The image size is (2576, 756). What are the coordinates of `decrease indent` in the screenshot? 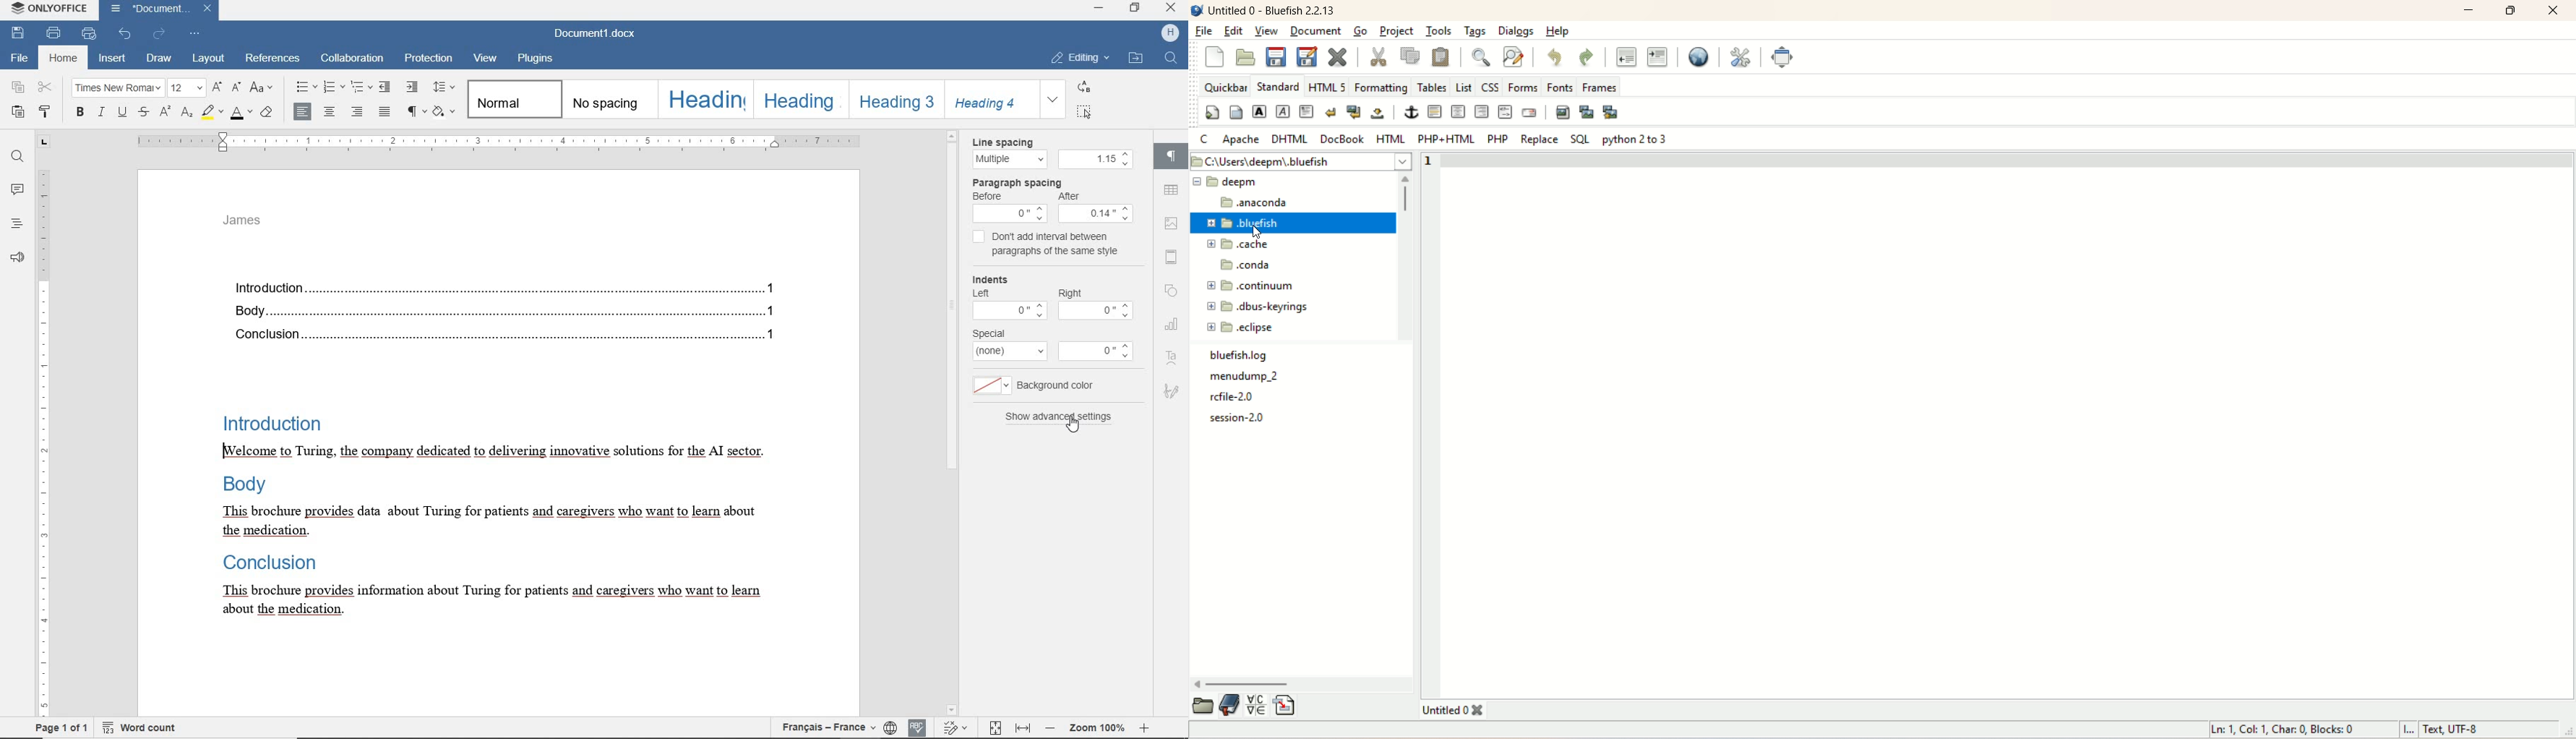 It's located at (386, 87).